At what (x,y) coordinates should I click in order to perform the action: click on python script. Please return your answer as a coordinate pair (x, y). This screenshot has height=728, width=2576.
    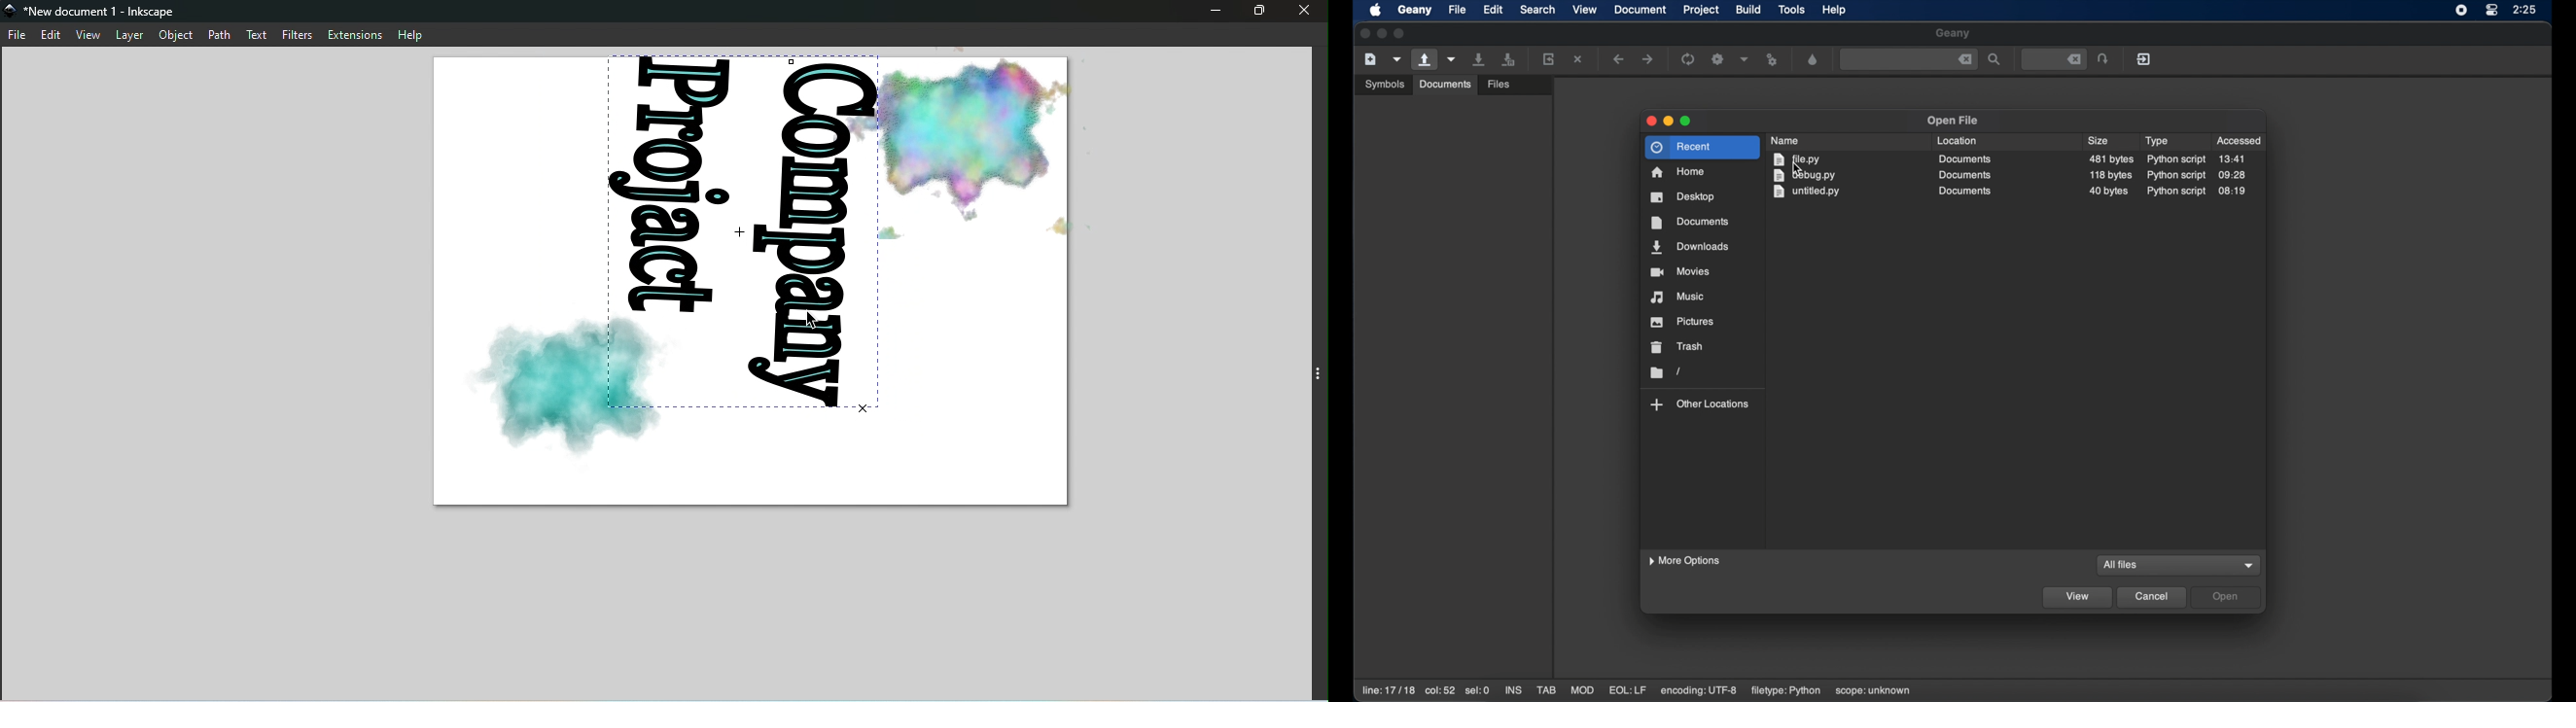
    Looking at the image, I should click on (2176, 159).